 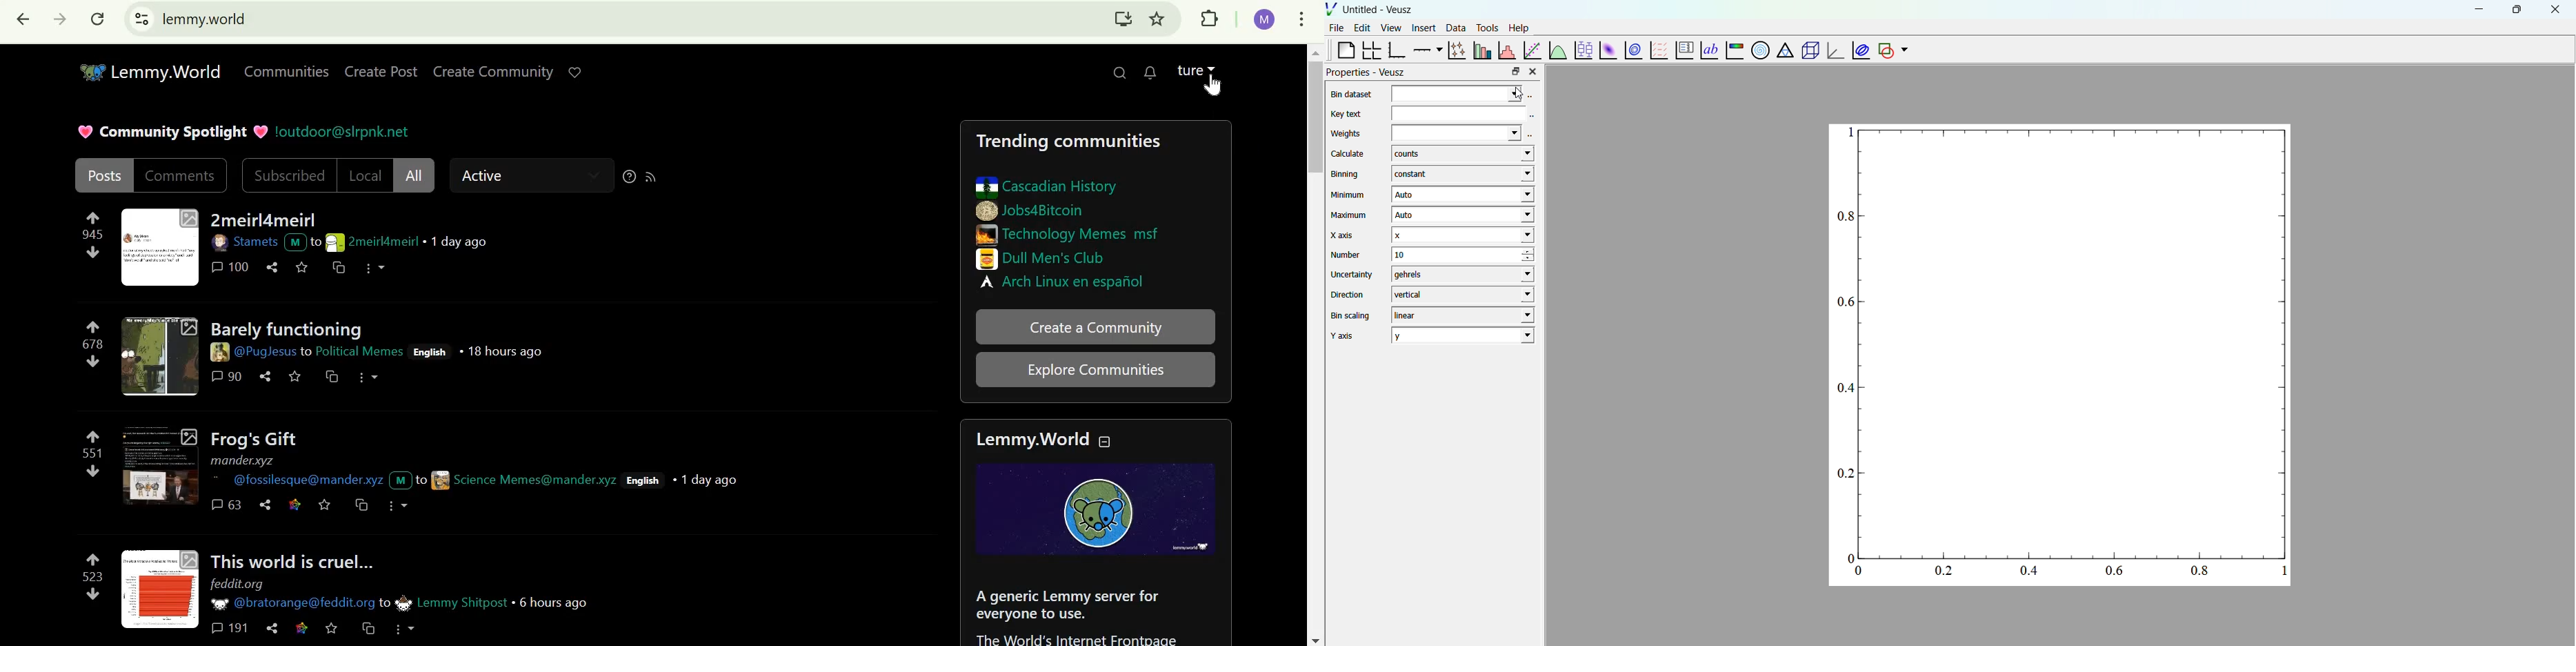 What do you see at coordinates (368, 378) in the screenshot?
I see `more` at bounding box center [368, 378].